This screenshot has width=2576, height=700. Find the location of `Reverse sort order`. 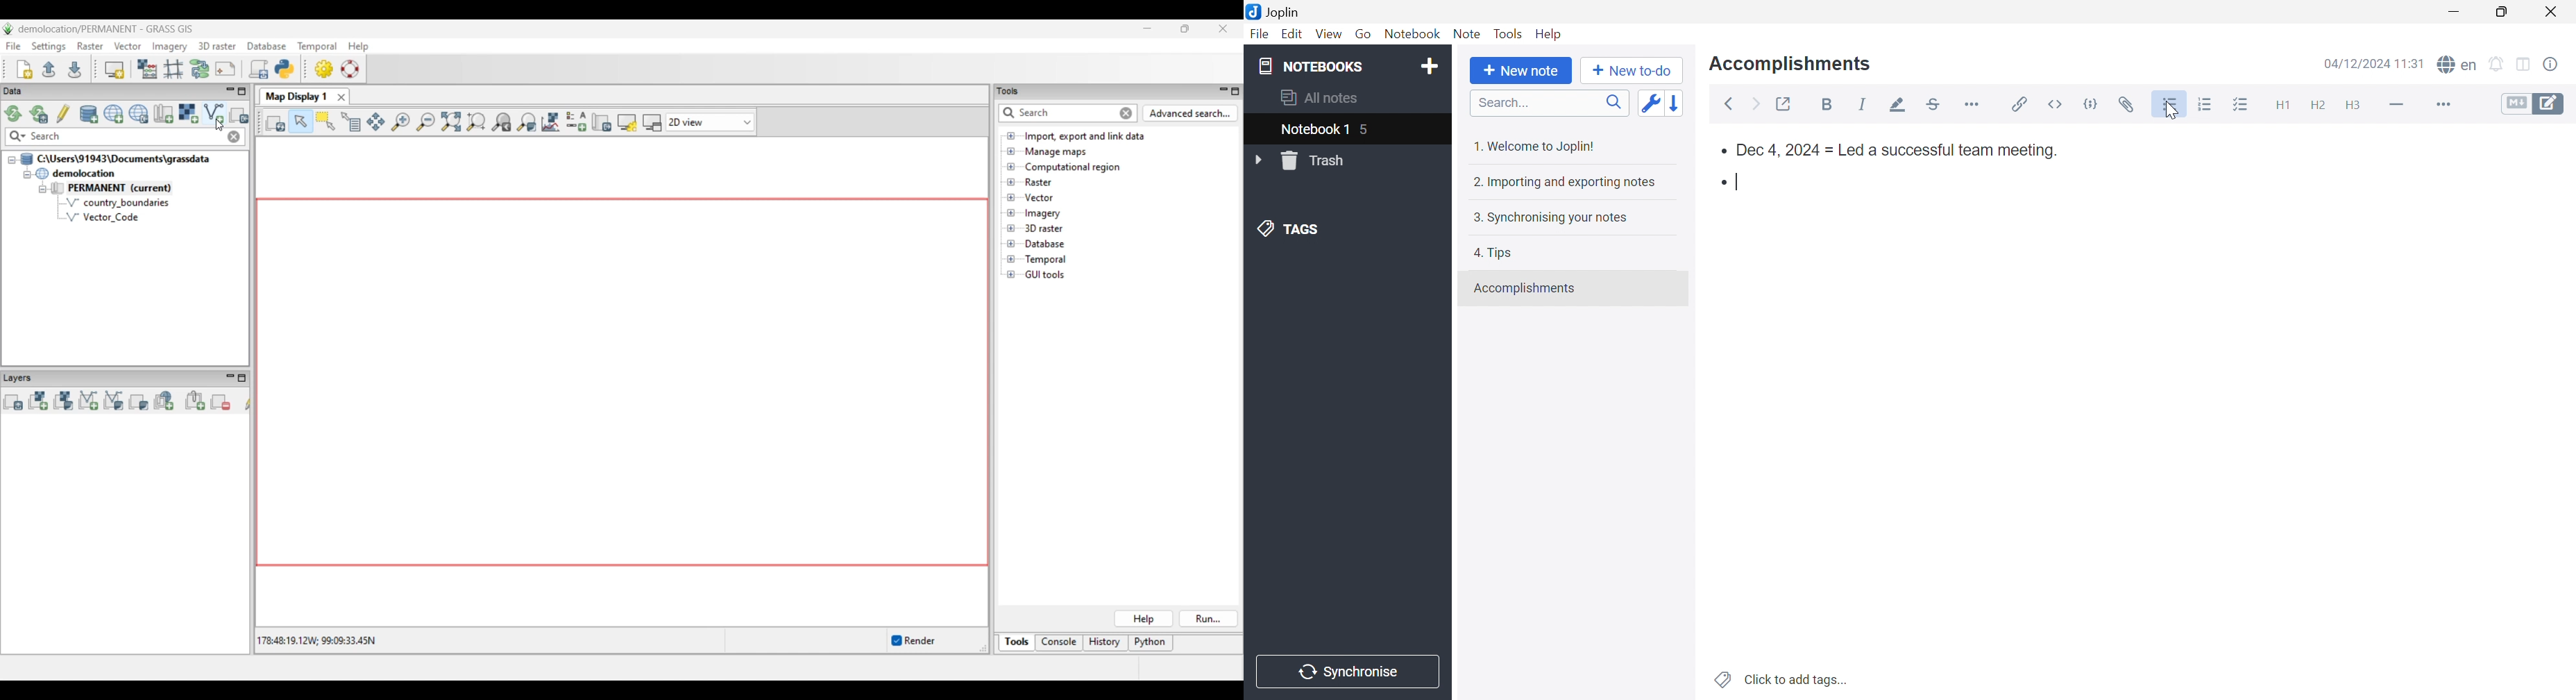

Reverse sort order is located at coordinates (1675, 103).